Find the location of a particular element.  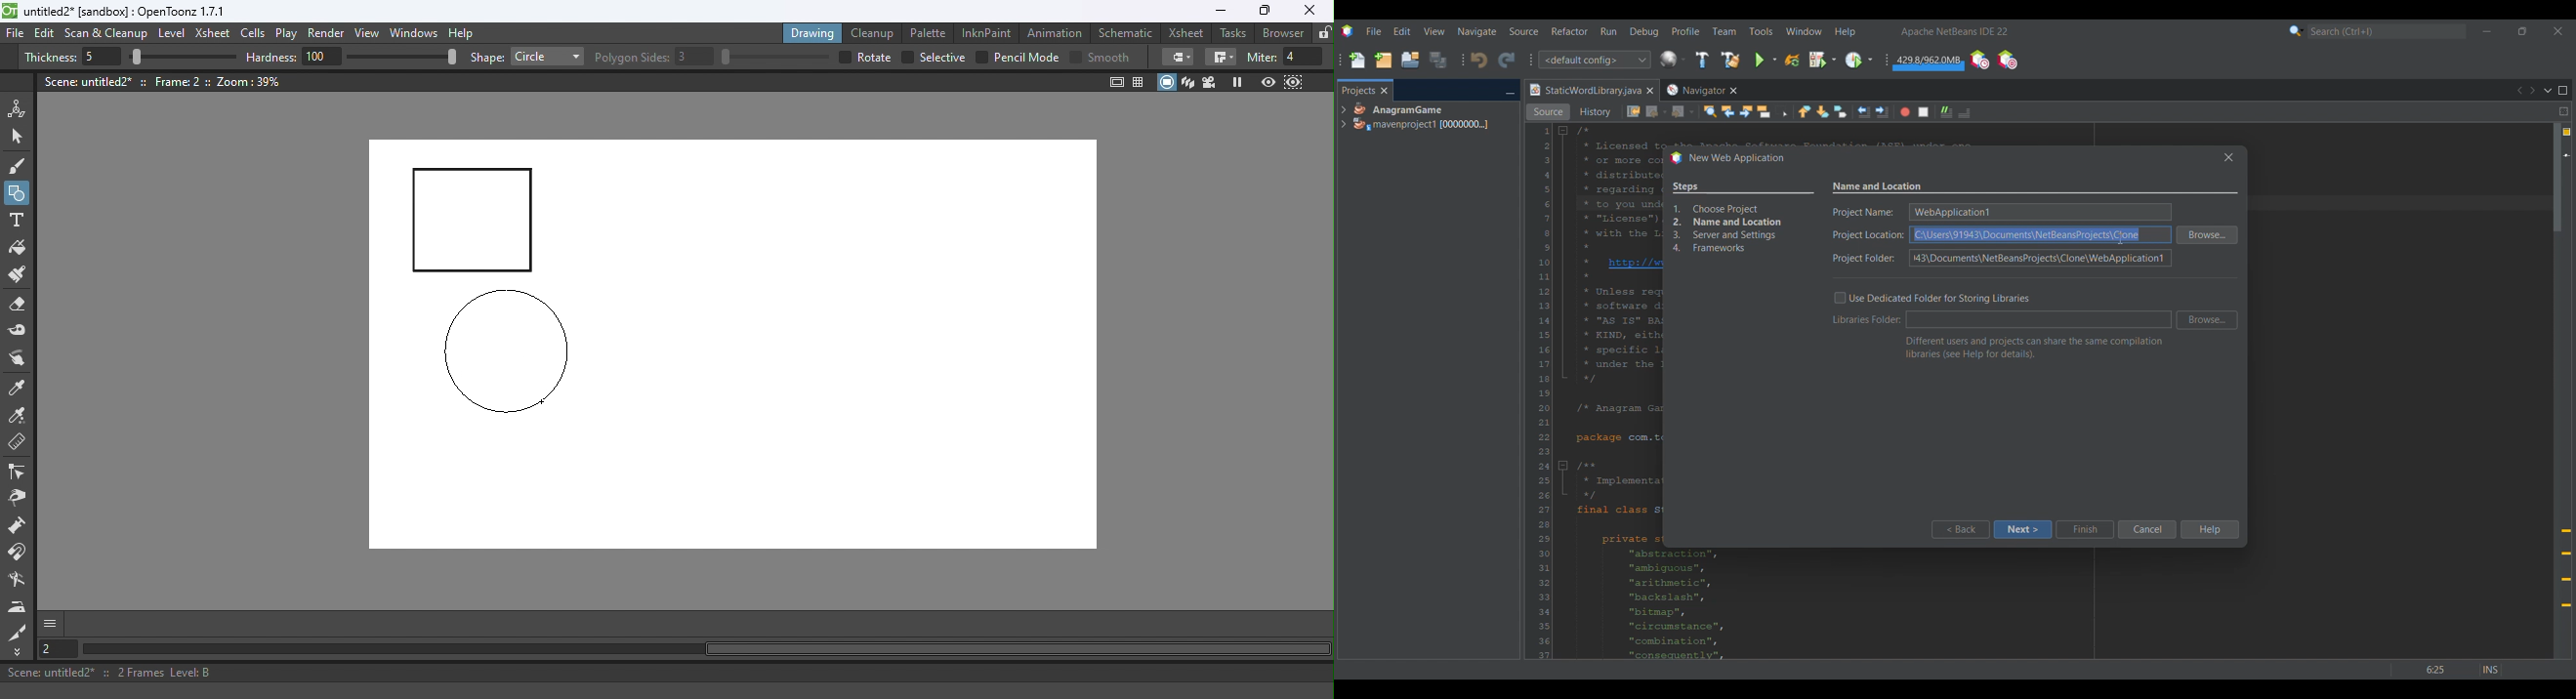

Pencil mode is located at coordinates (1025, 58).